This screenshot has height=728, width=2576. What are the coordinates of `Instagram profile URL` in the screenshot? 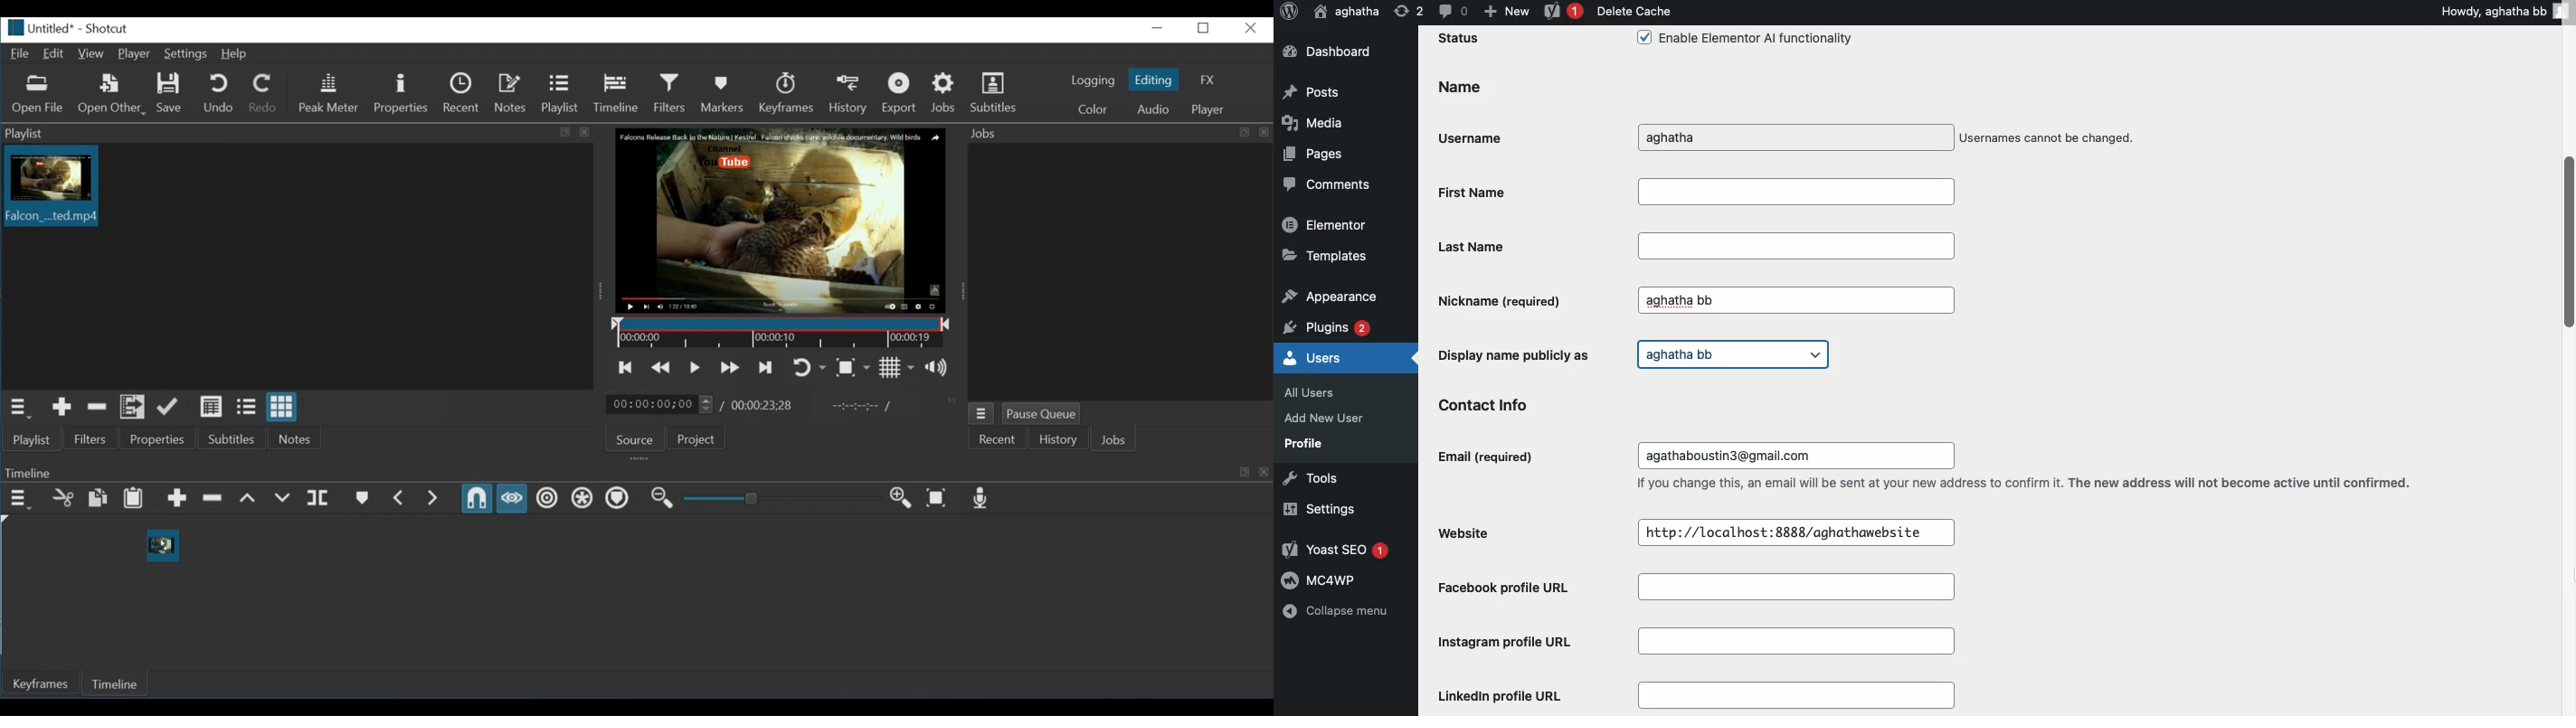 It's located at (1700, 643).